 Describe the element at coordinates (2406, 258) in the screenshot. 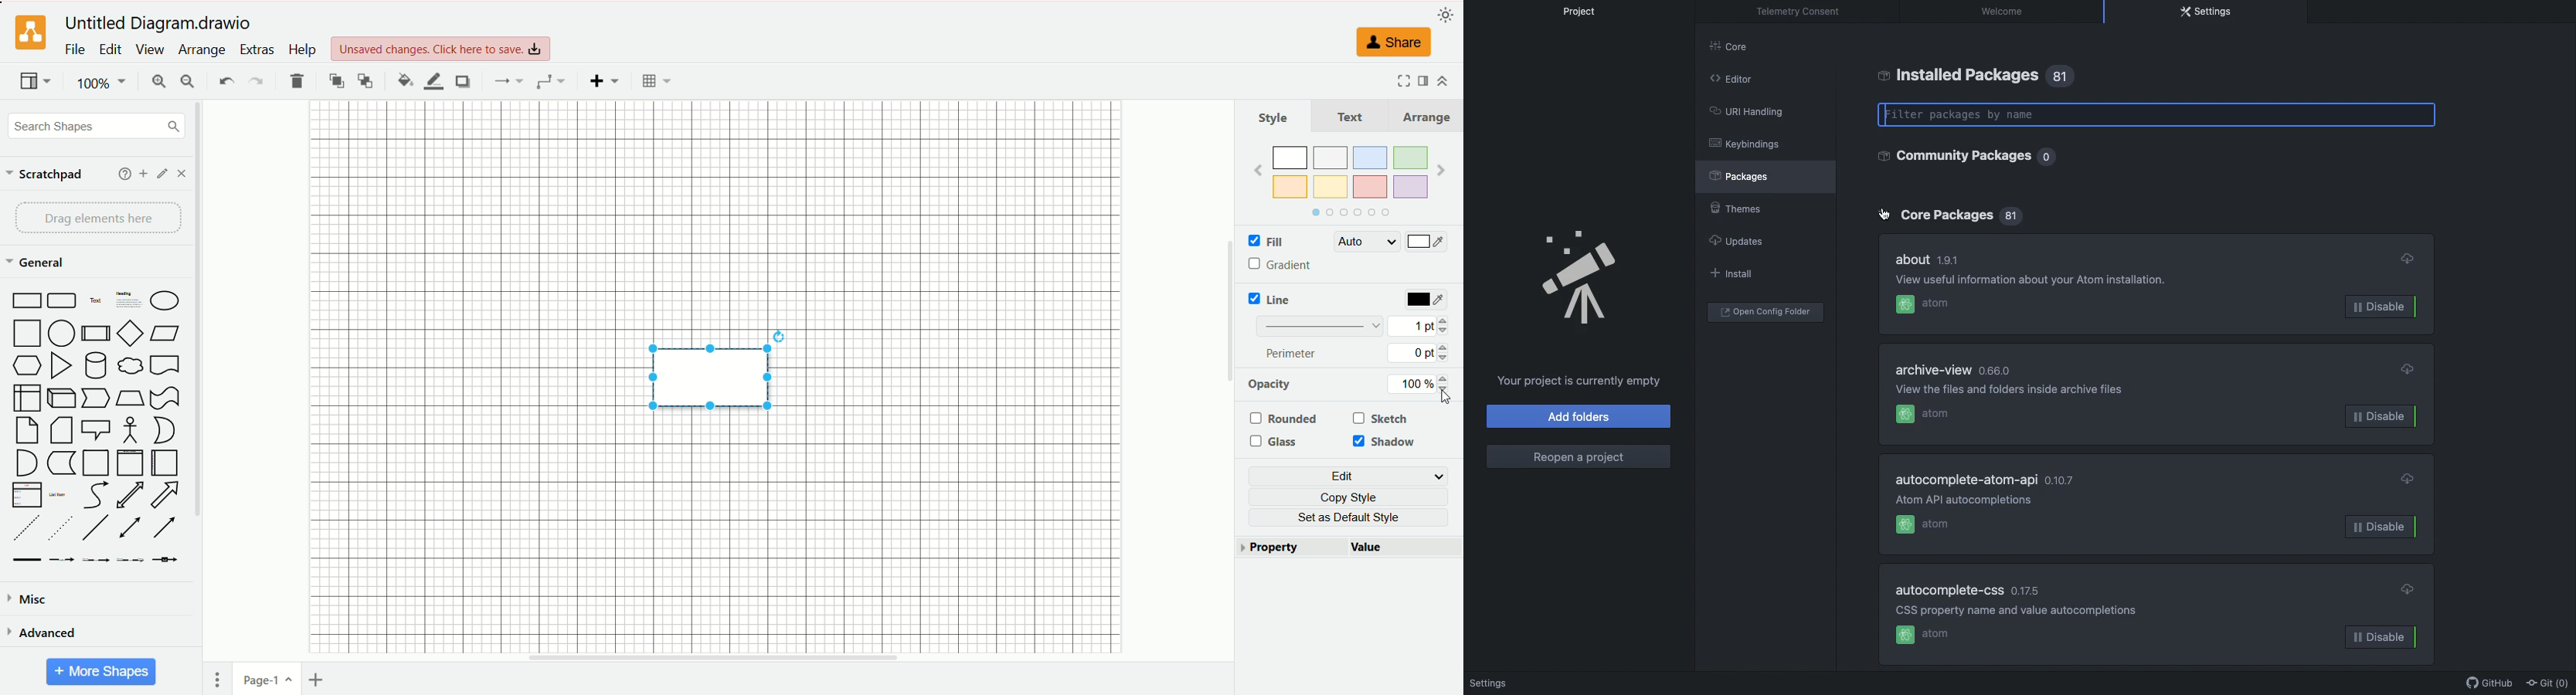

I see `Cloud` at that location.